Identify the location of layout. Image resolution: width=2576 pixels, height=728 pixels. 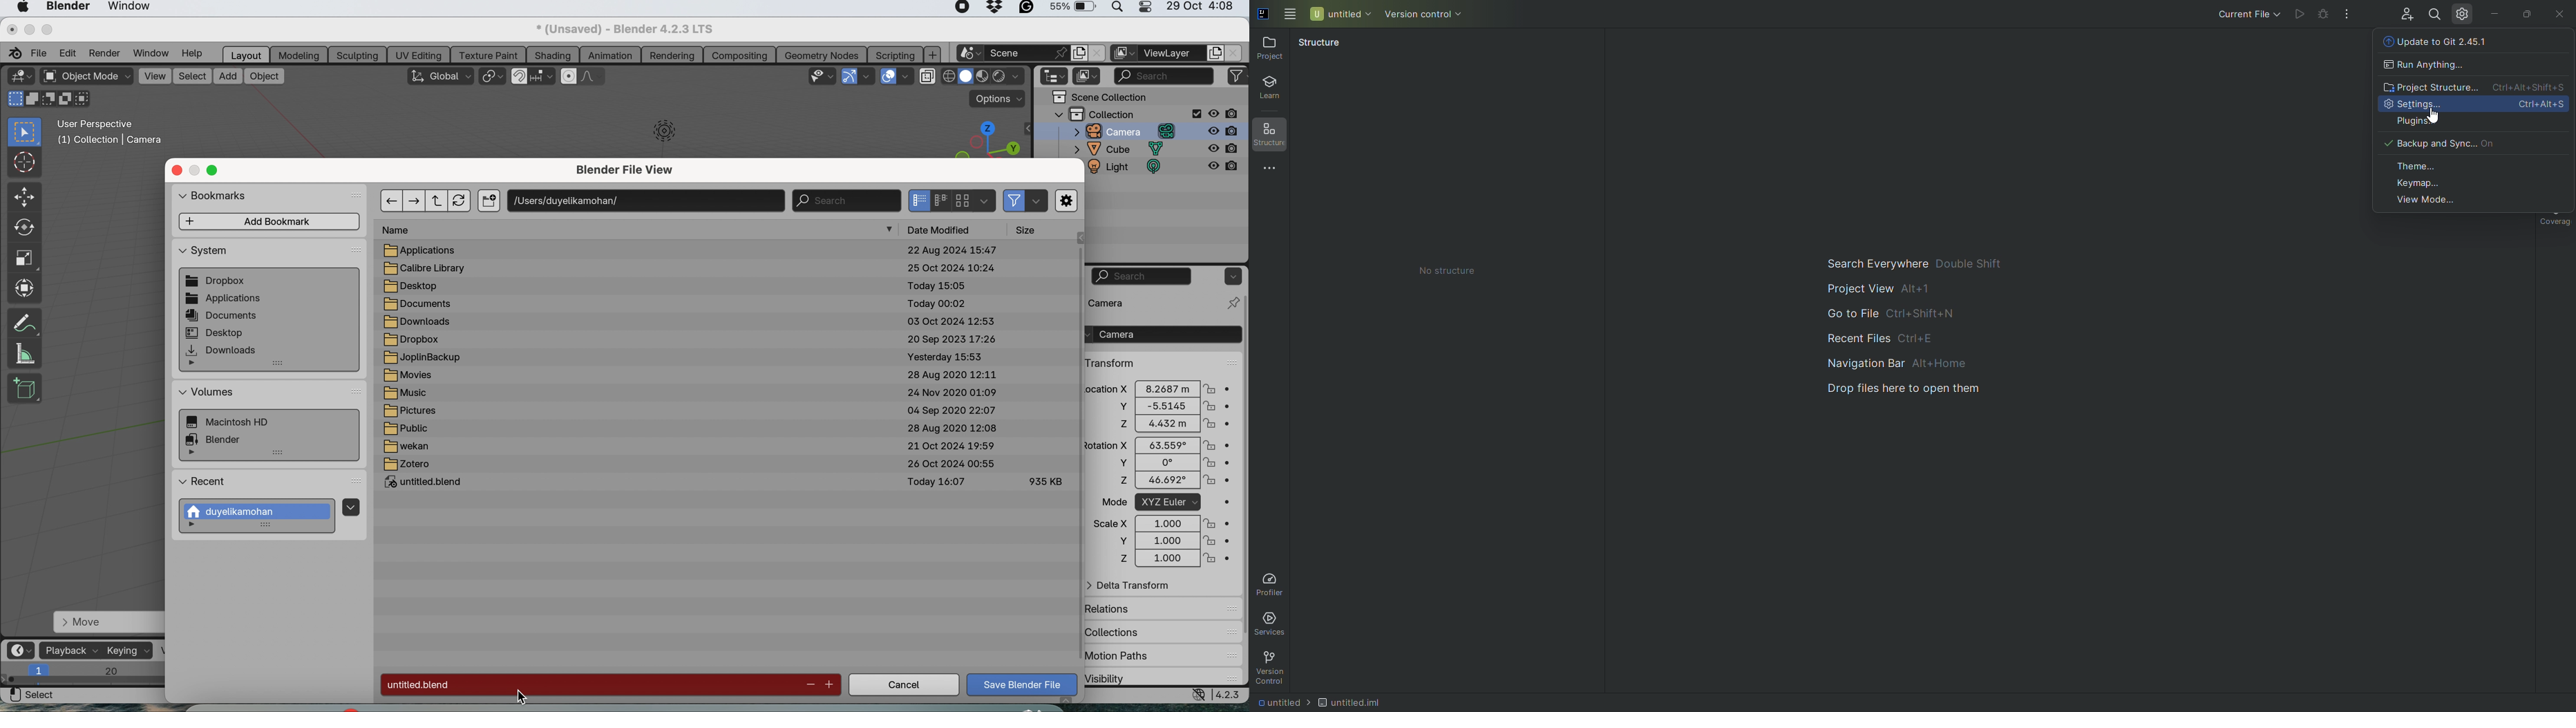
(246, 54).